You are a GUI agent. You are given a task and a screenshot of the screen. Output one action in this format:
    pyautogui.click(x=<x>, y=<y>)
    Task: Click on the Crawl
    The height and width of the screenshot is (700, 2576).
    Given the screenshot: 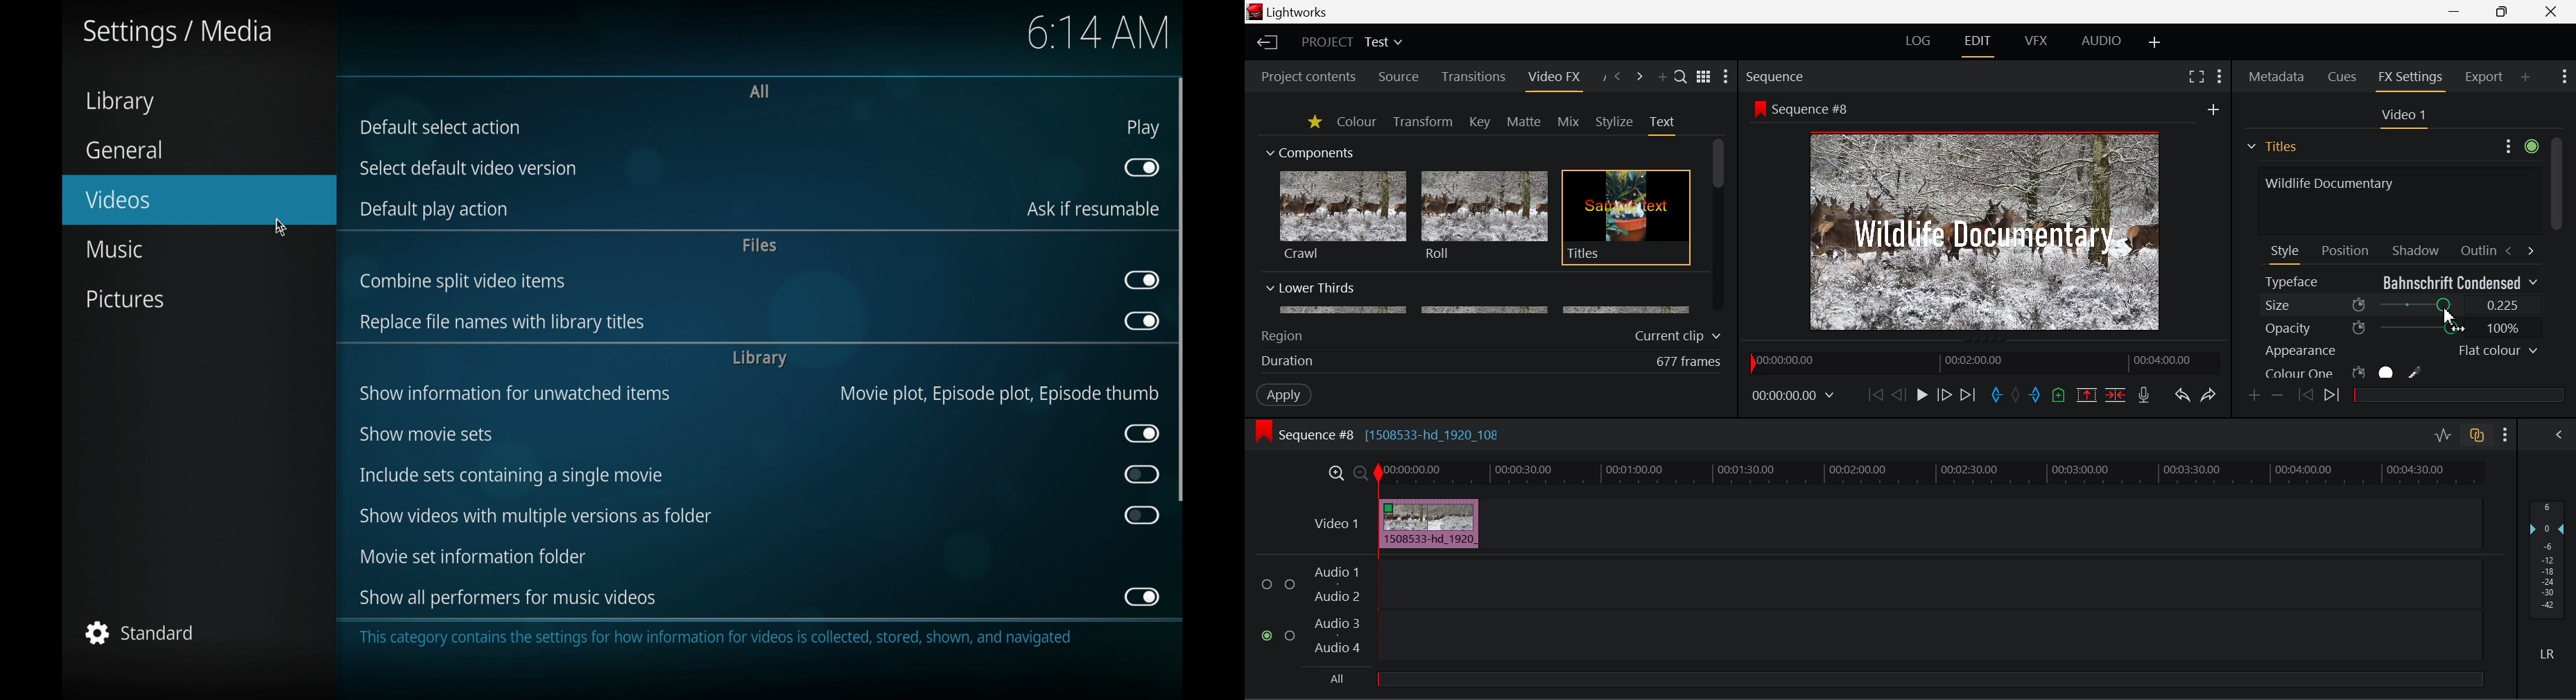 What is the action you would take?
    pyautogui.click(x=1343, y=216)
    